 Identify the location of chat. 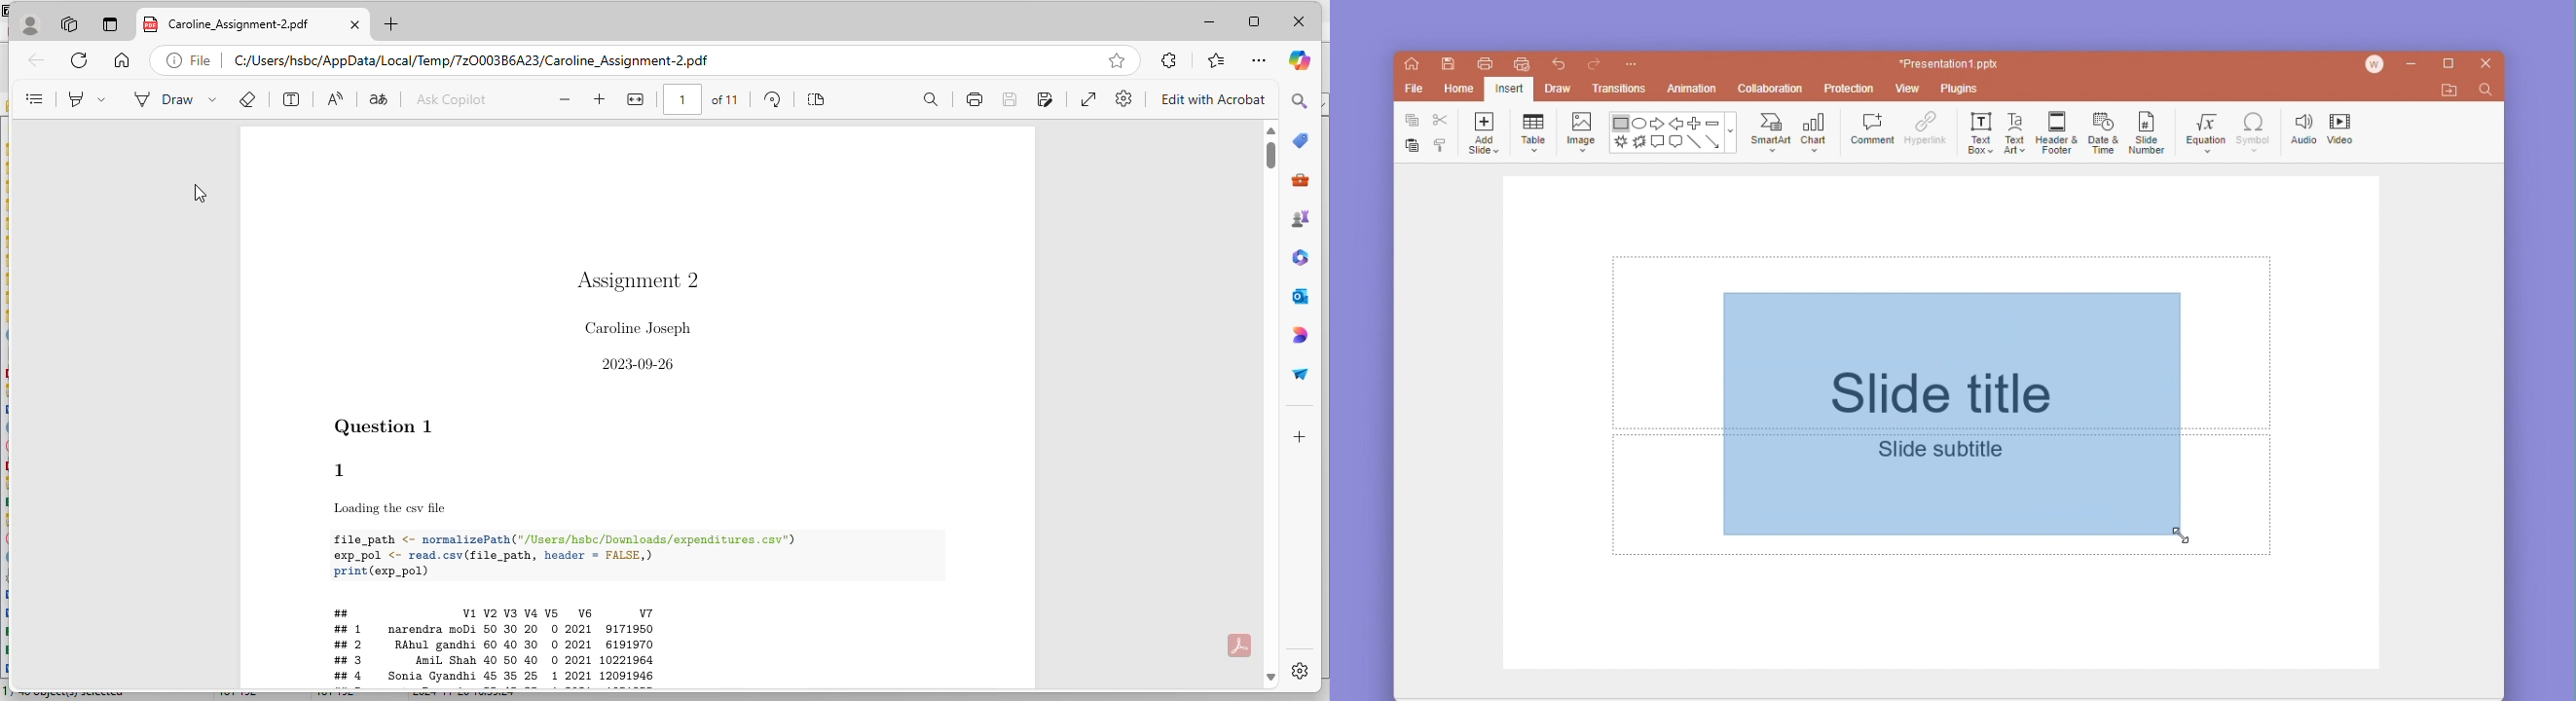
(1817, 130).